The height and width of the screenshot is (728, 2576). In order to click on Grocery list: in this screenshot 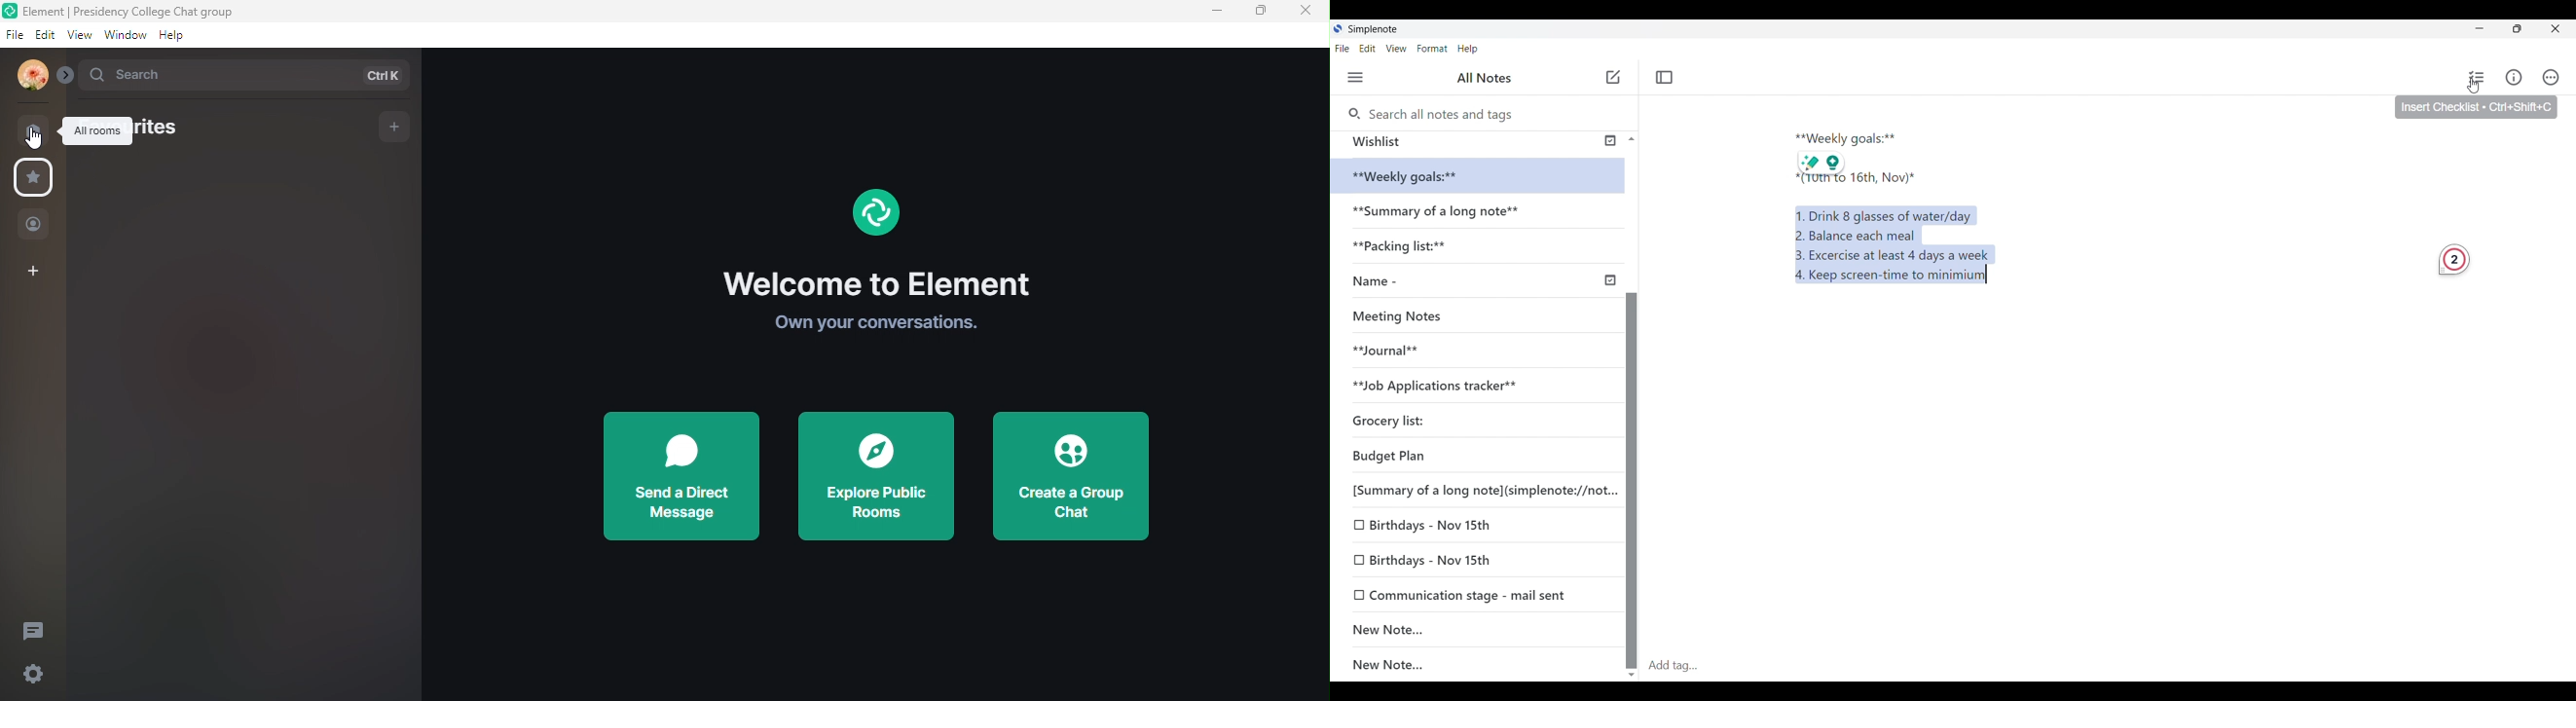, I will do `click(1408, 417)`.